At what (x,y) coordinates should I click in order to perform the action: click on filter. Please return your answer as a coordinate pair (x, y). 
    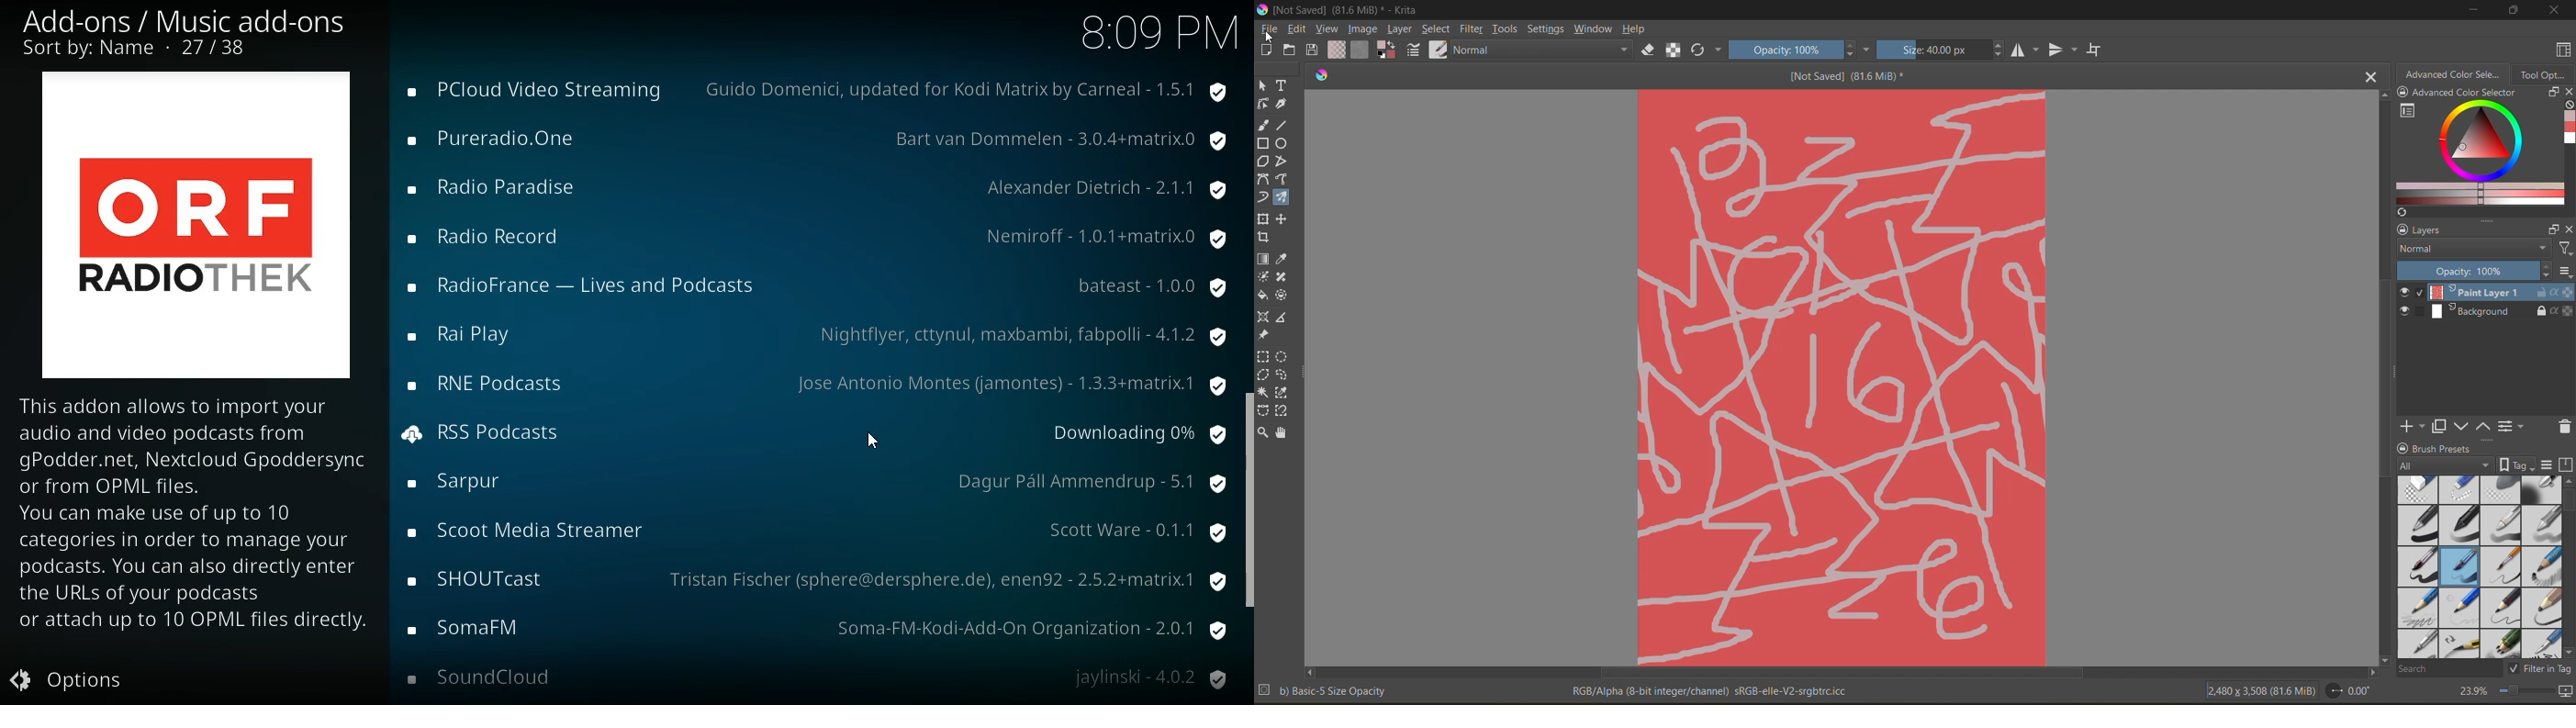
    Looking at the image, I should click on (1472, 30).